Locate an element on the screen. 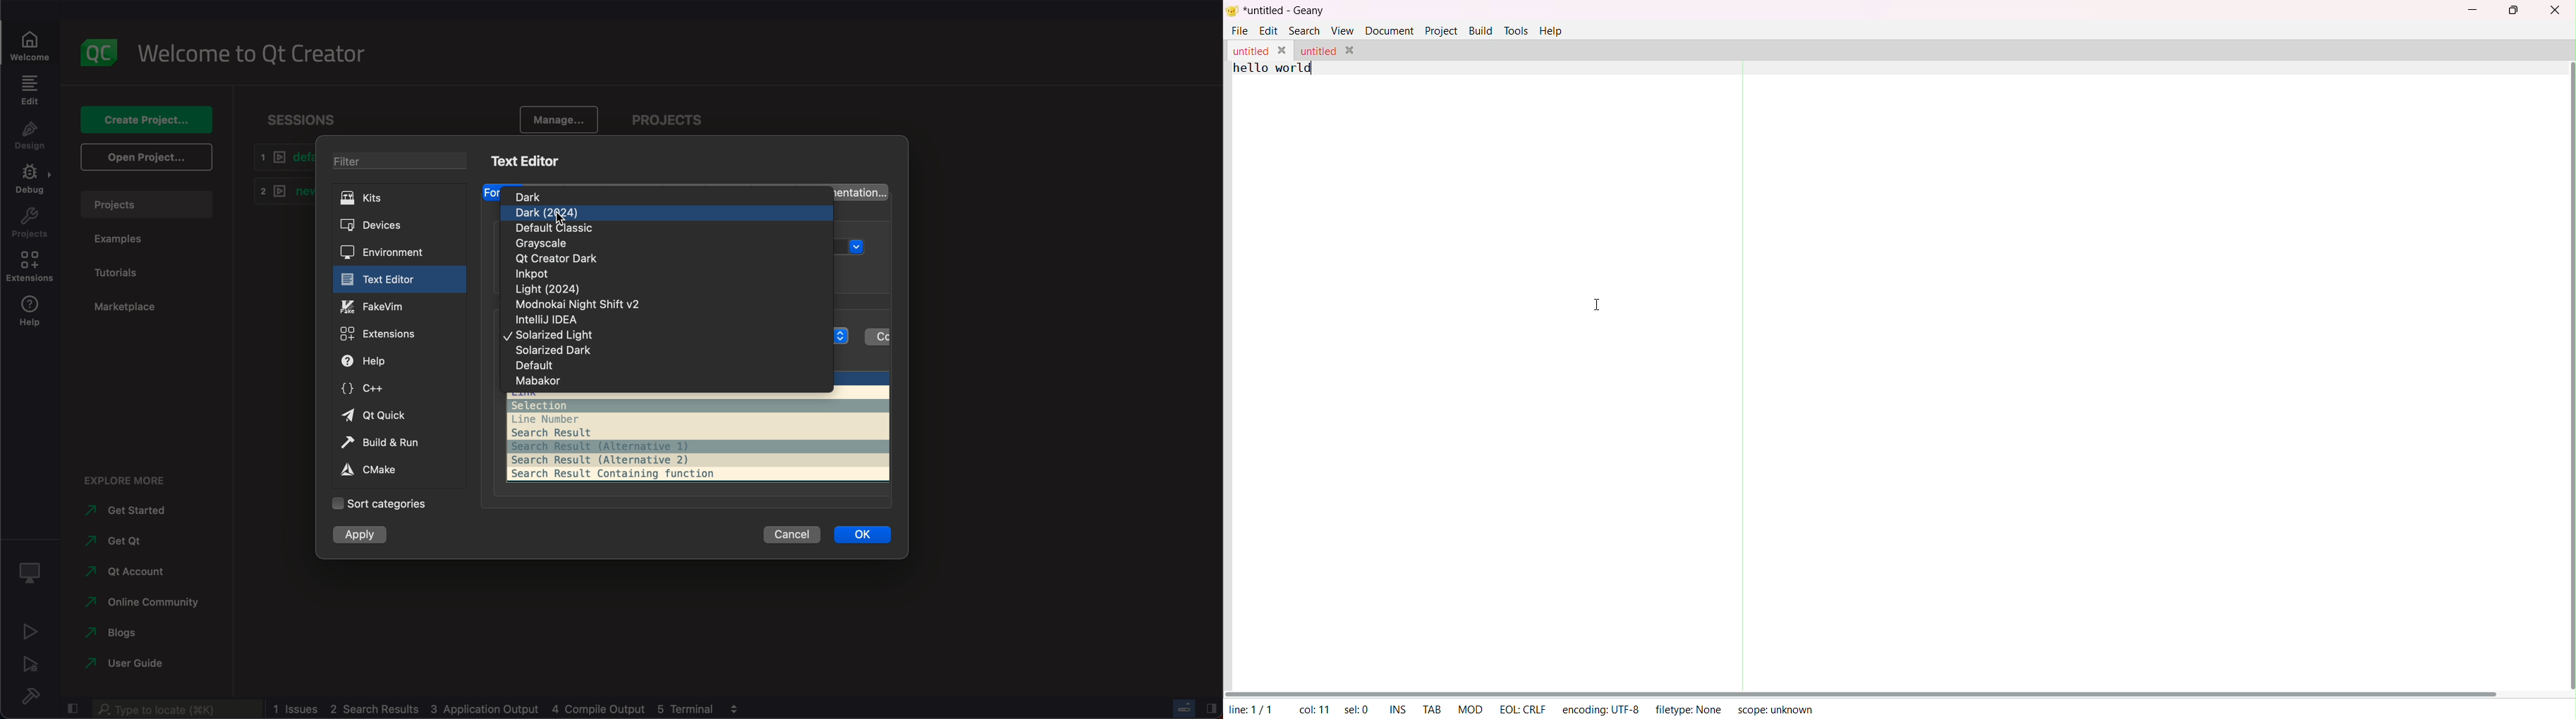  extension is located at coordinates (29, 268).